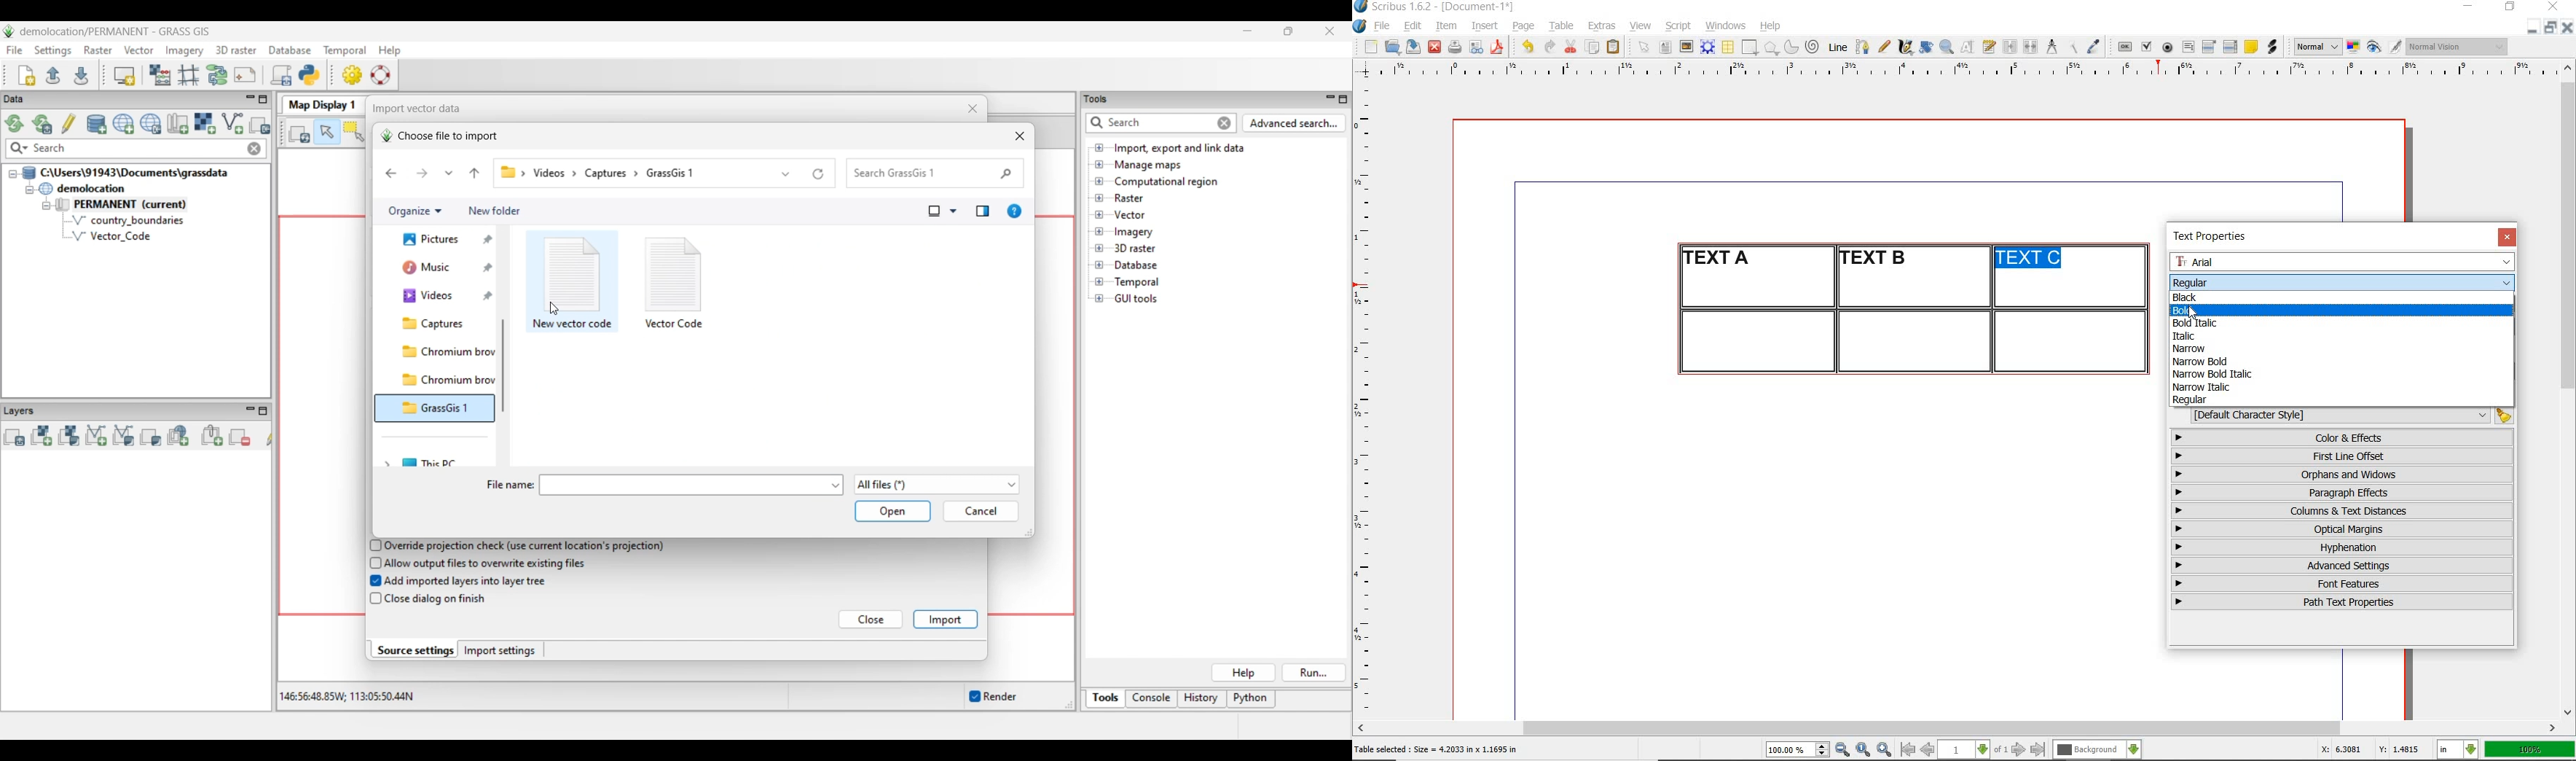 This screenshot has width=2576, height=784. What do you see at coordinates (1729, 47) in the screenshot?
I see `table` at bounding box center [1729, 47].